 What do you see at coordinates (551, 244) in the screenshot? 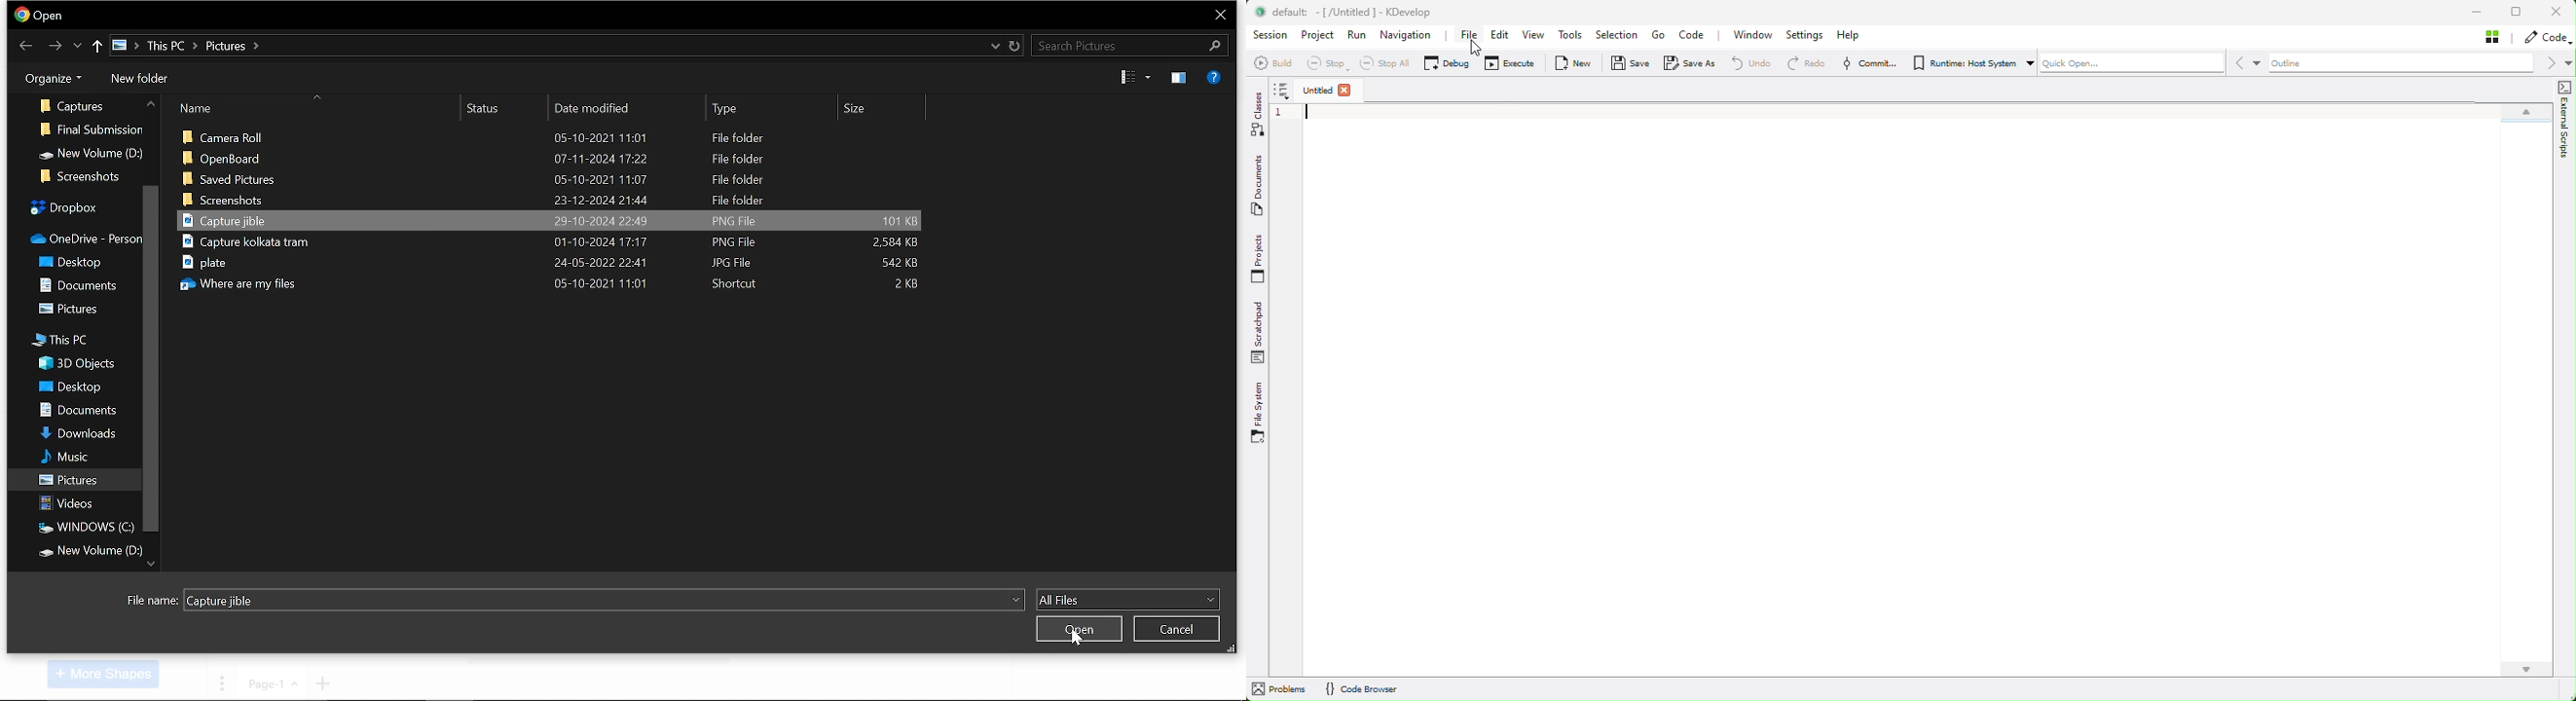
I see `files` at bounding box center [551, 244].